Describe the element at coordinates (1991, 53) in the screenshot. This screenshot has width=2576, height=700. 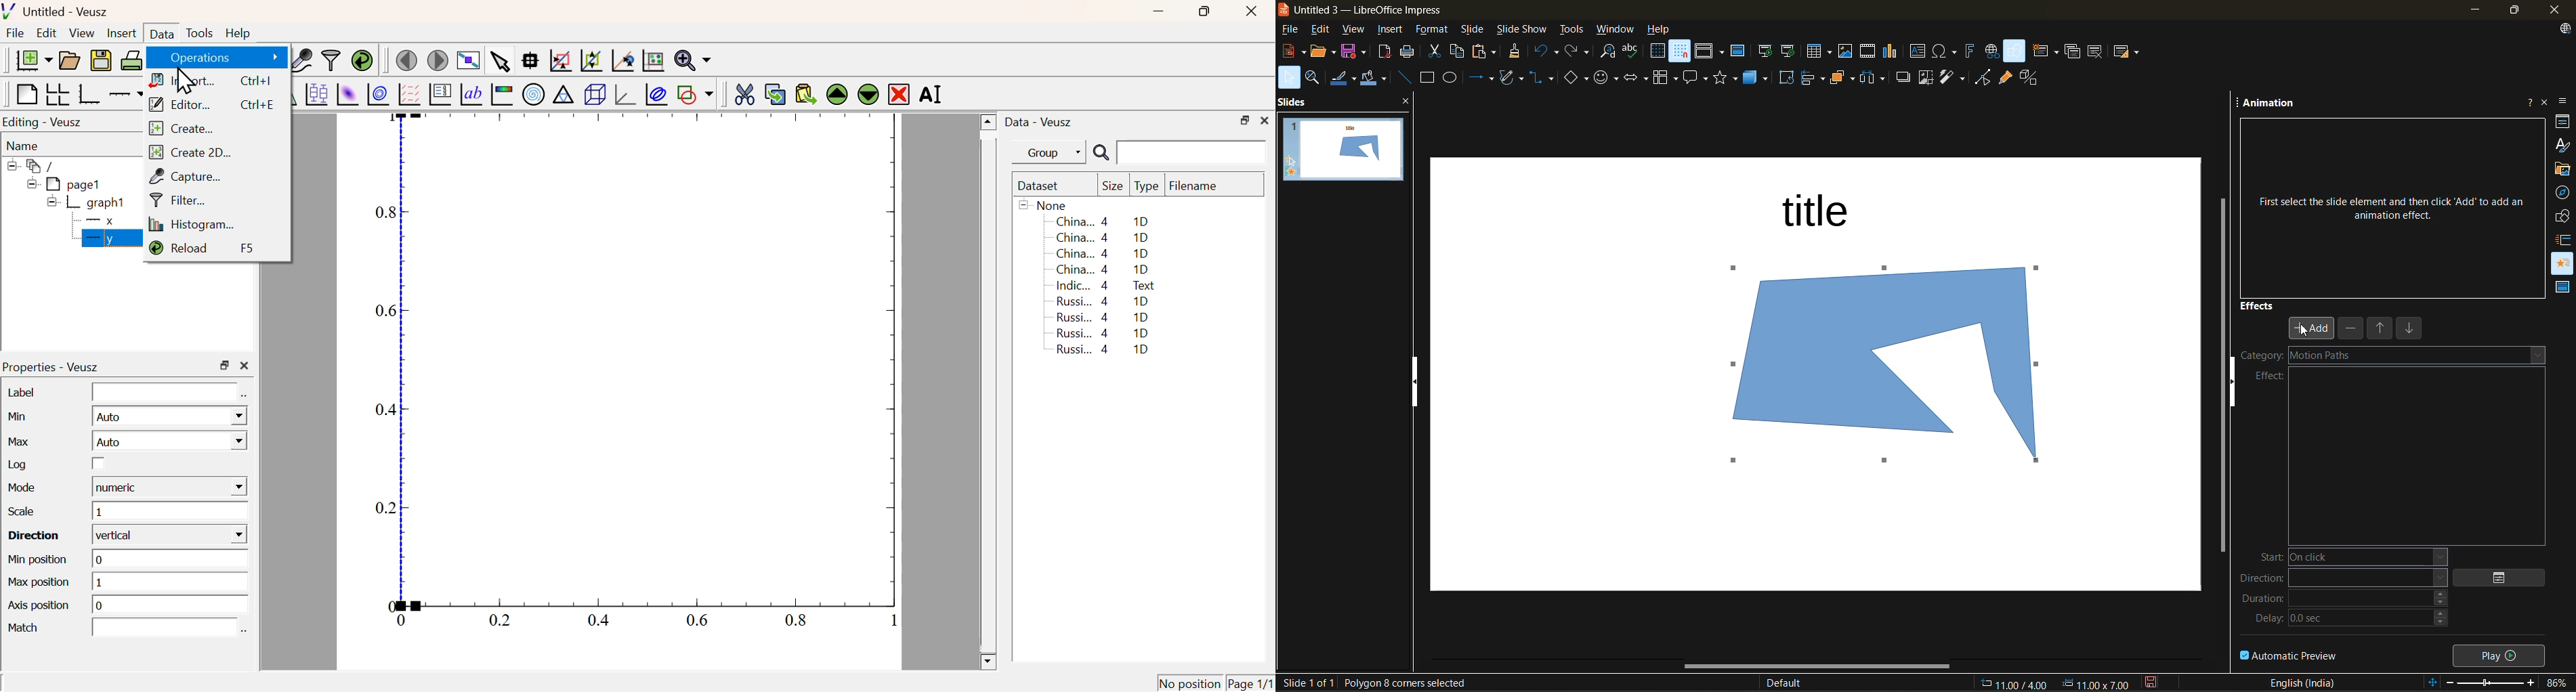
I see `insert hyperlink` at that location.